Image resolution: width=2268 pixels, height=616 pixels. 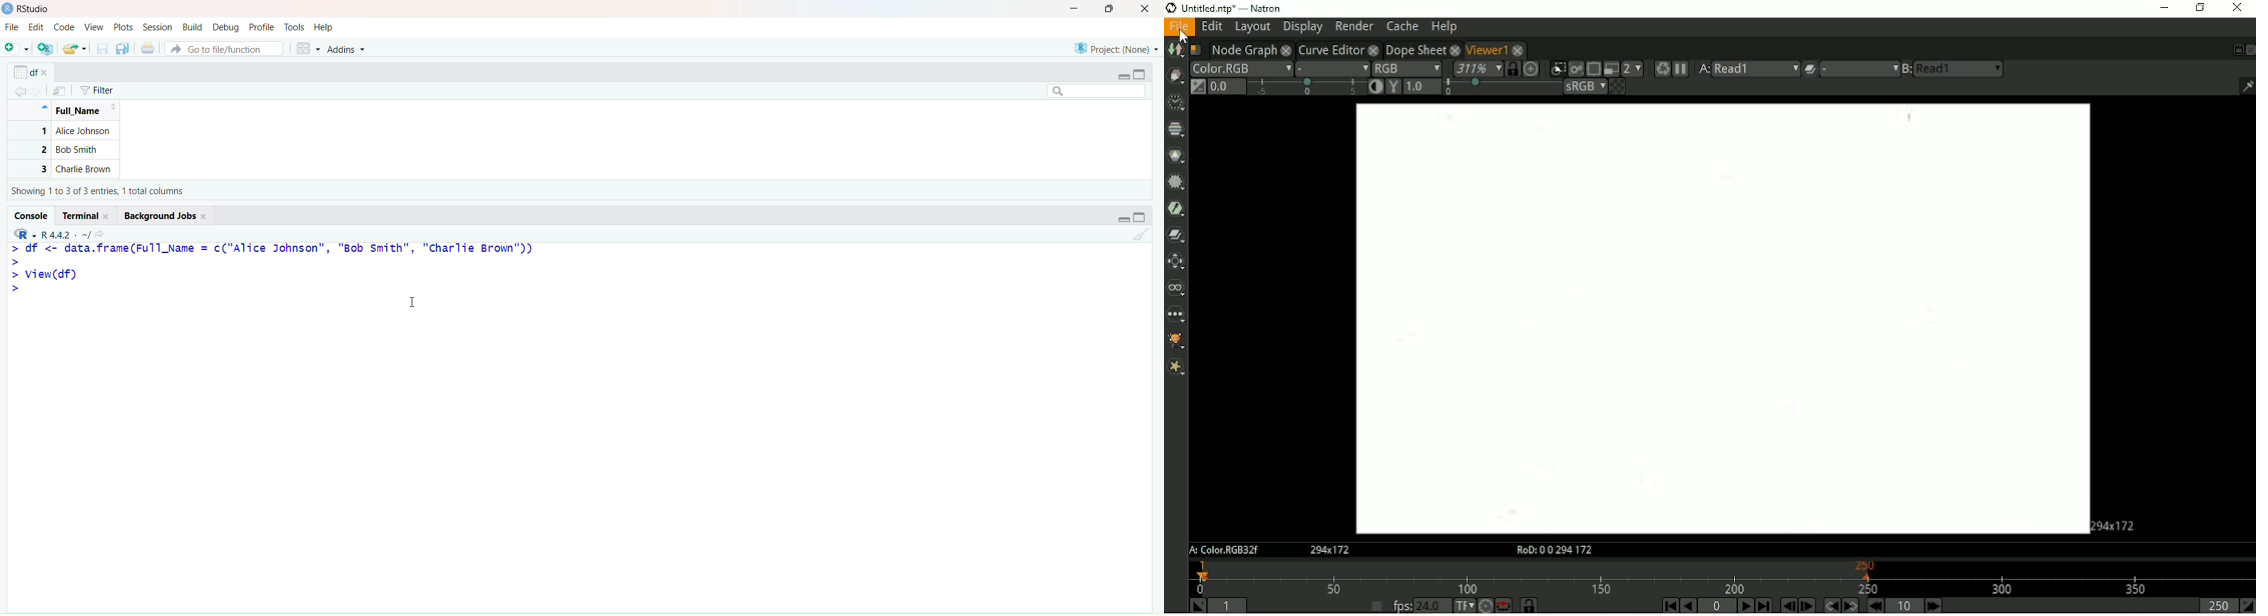 What do you see at coordinates (31, 70) in the screenshot?
I see `df` at bounding box center [31, 70].